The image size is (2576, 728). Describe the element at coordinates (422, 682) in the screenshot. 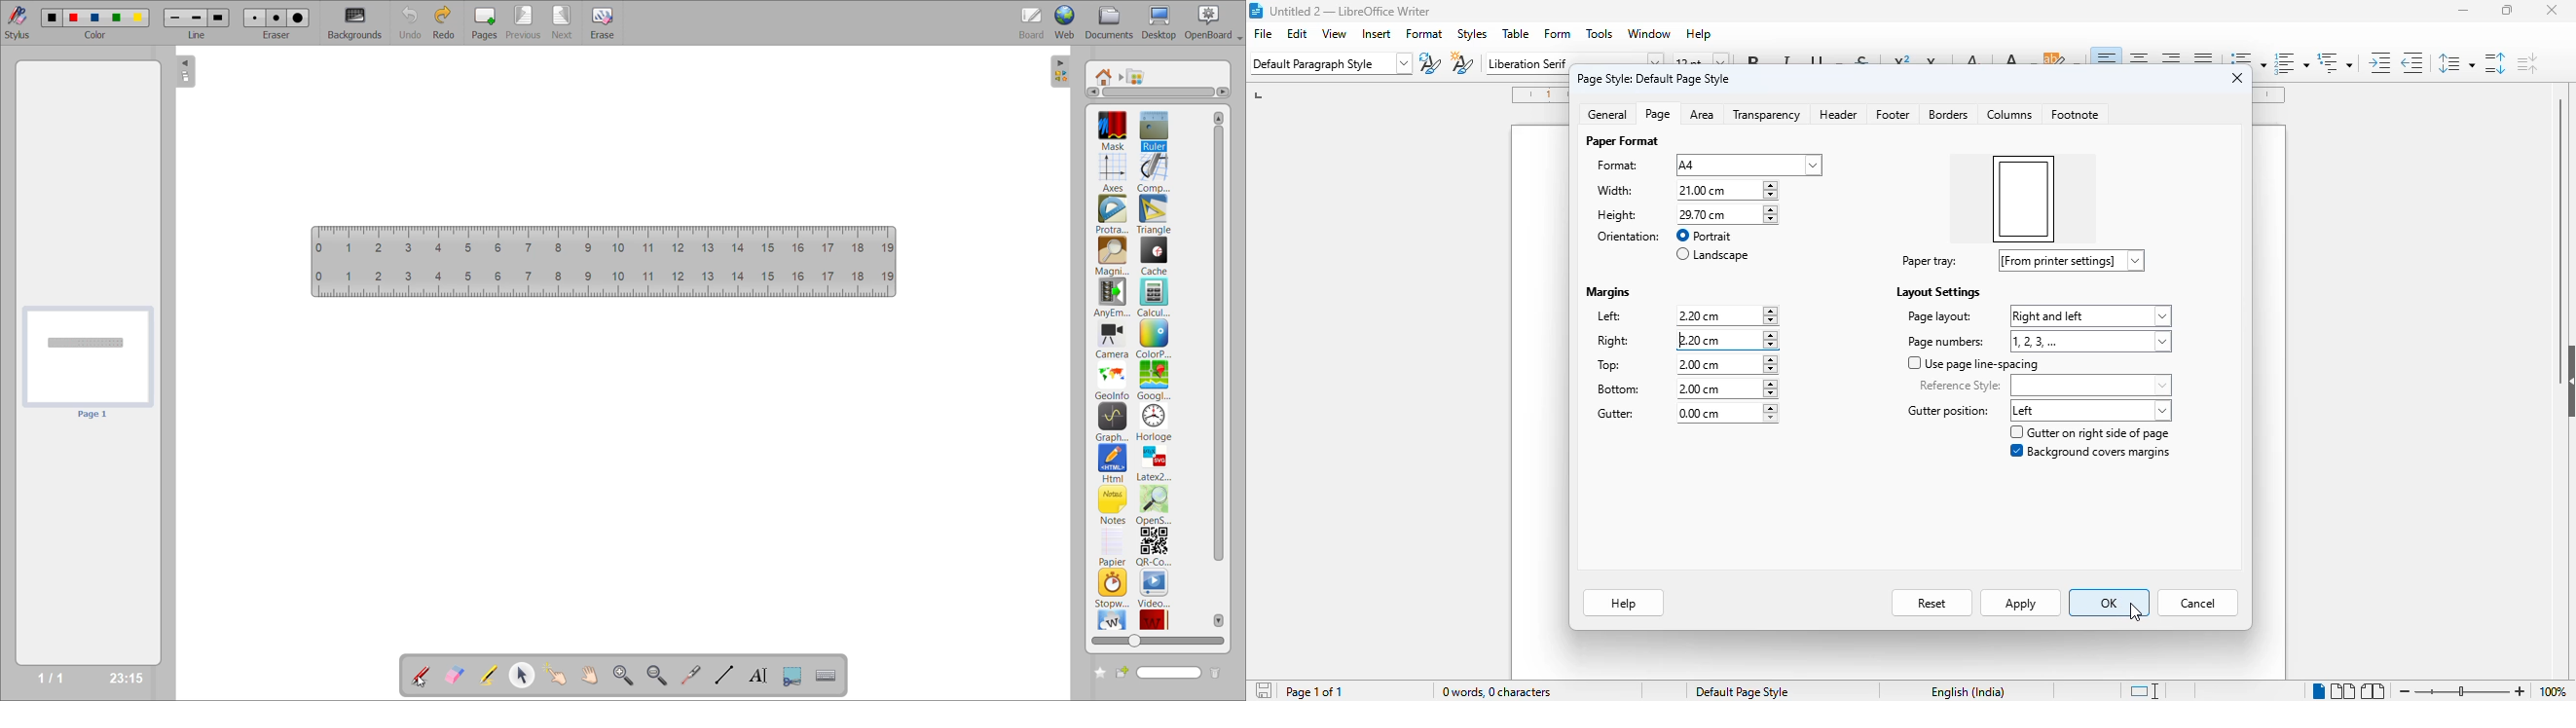

I see `cursor` at that location.